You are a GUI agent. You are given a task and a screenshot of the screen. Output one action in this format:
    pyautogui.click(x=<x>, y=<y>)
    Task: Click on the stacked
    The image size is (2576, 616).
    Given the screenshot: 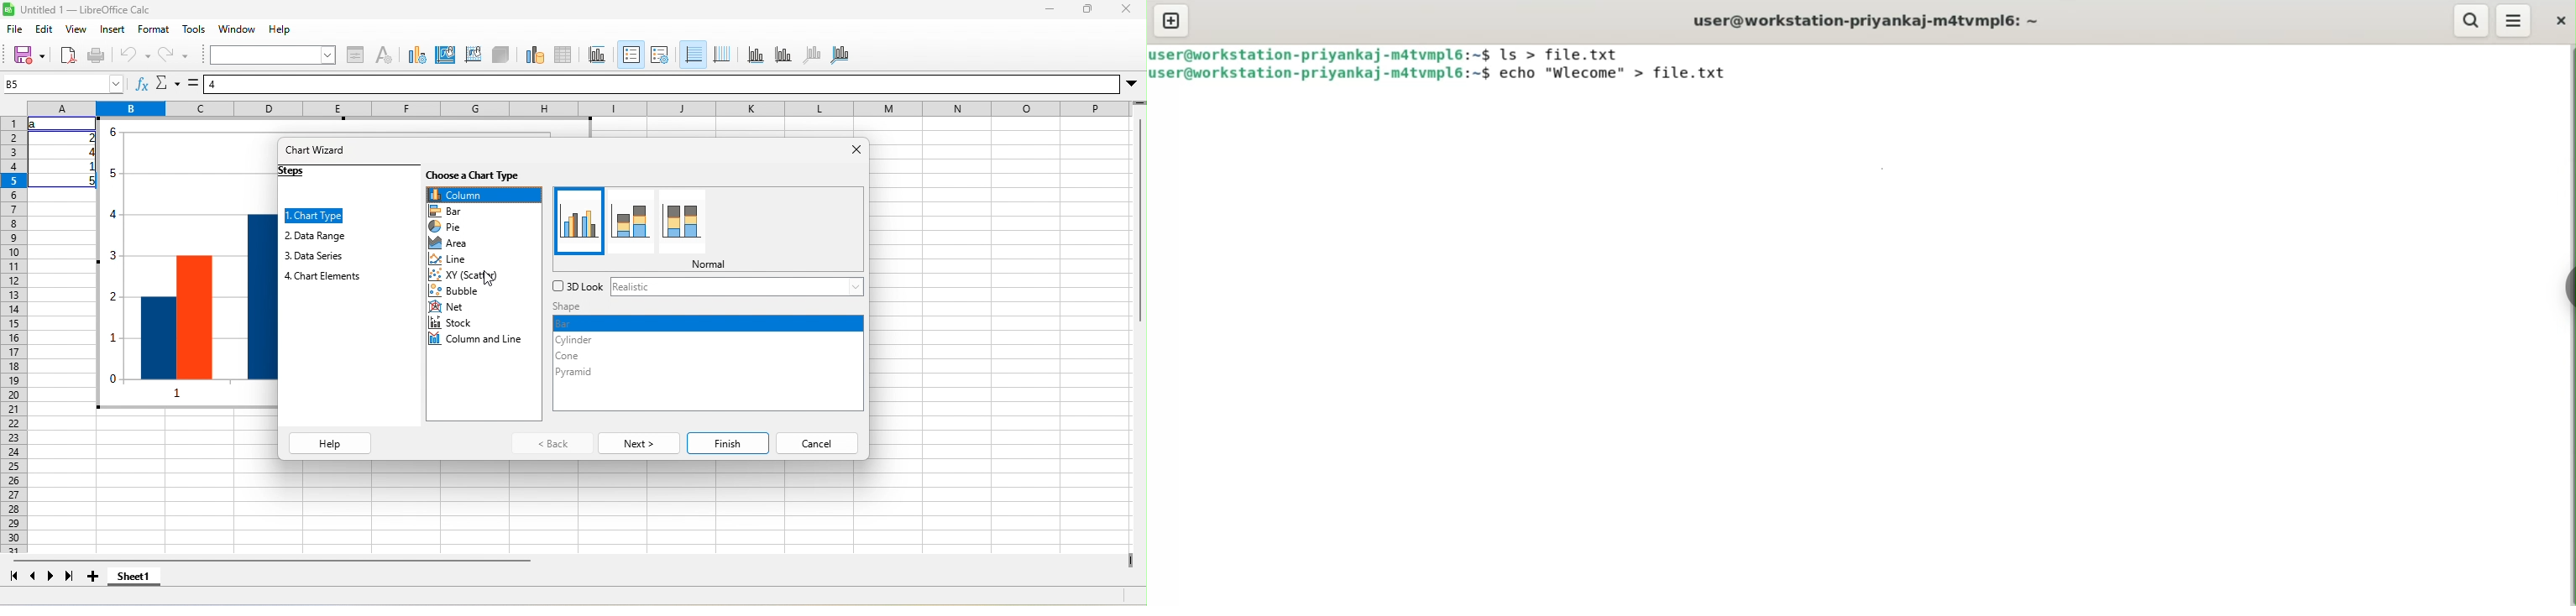 What is the action you would take?
    pyautogui.click(x=631, y=222)
    